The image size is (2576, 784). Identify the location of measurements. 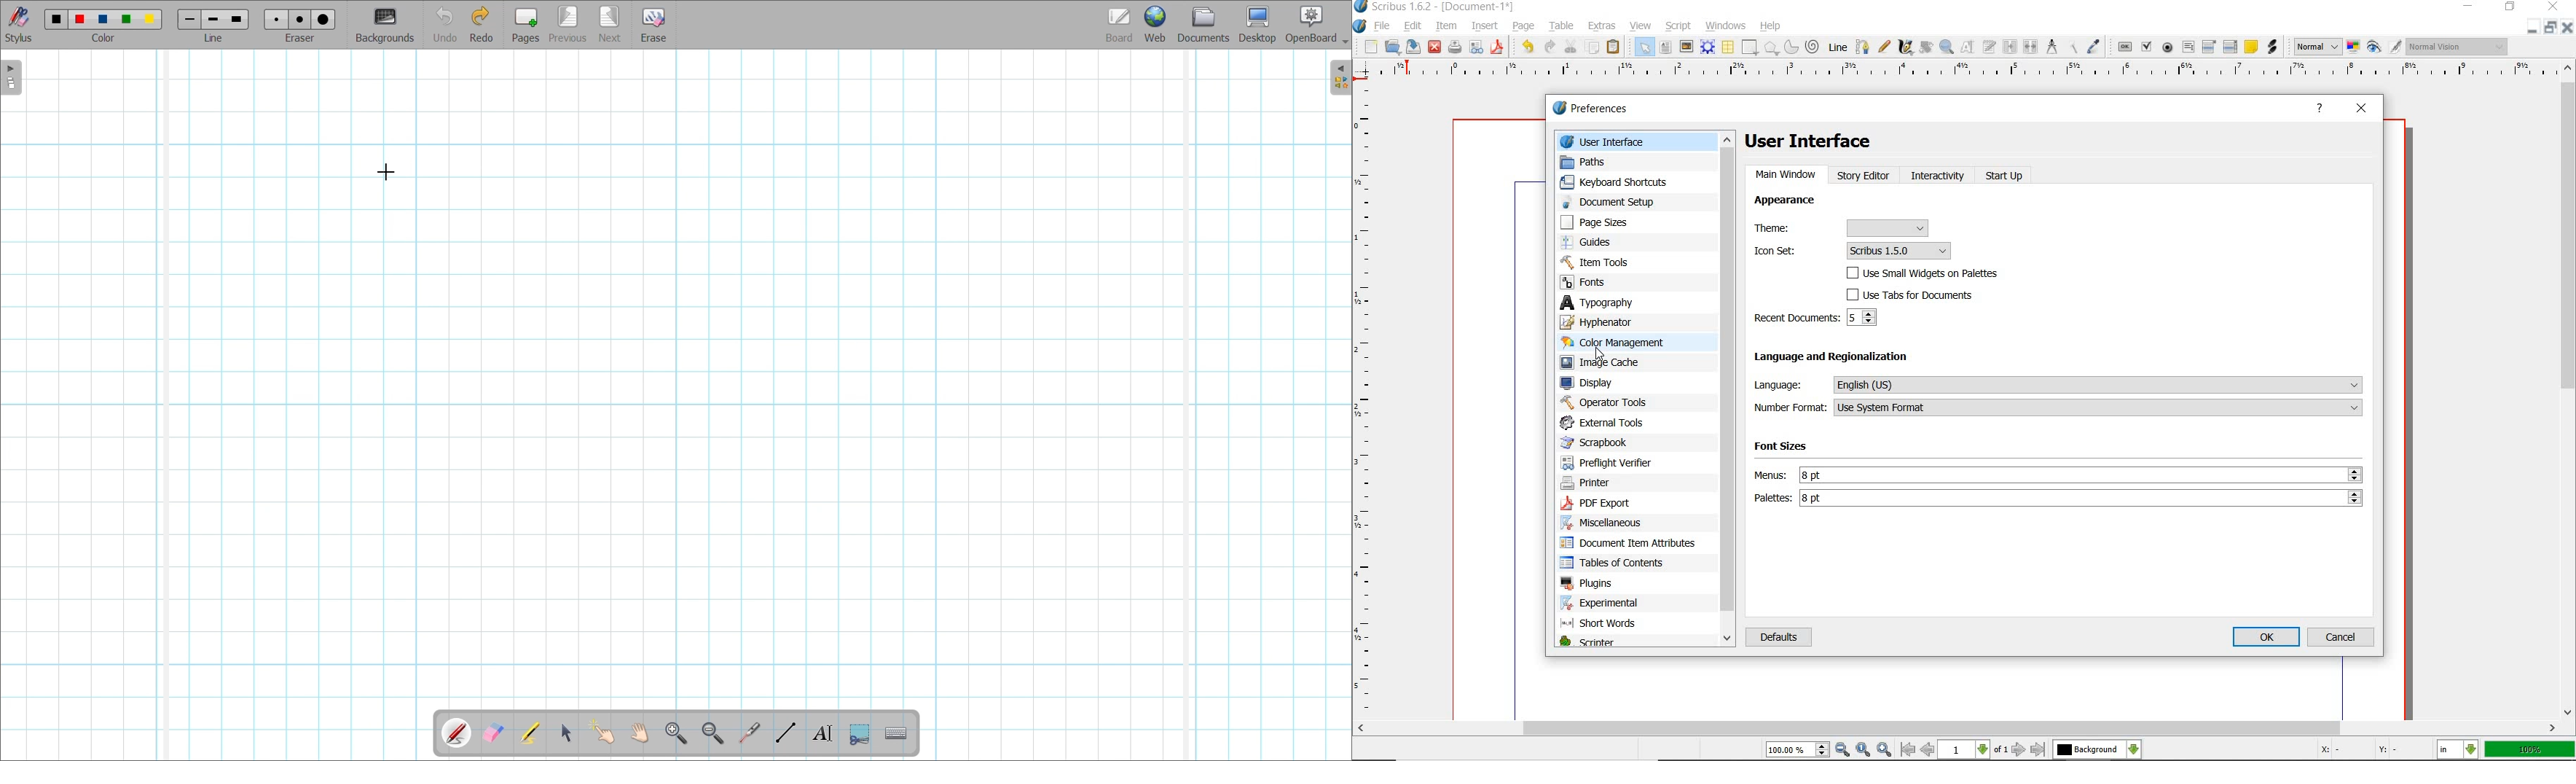
(2052, 47).